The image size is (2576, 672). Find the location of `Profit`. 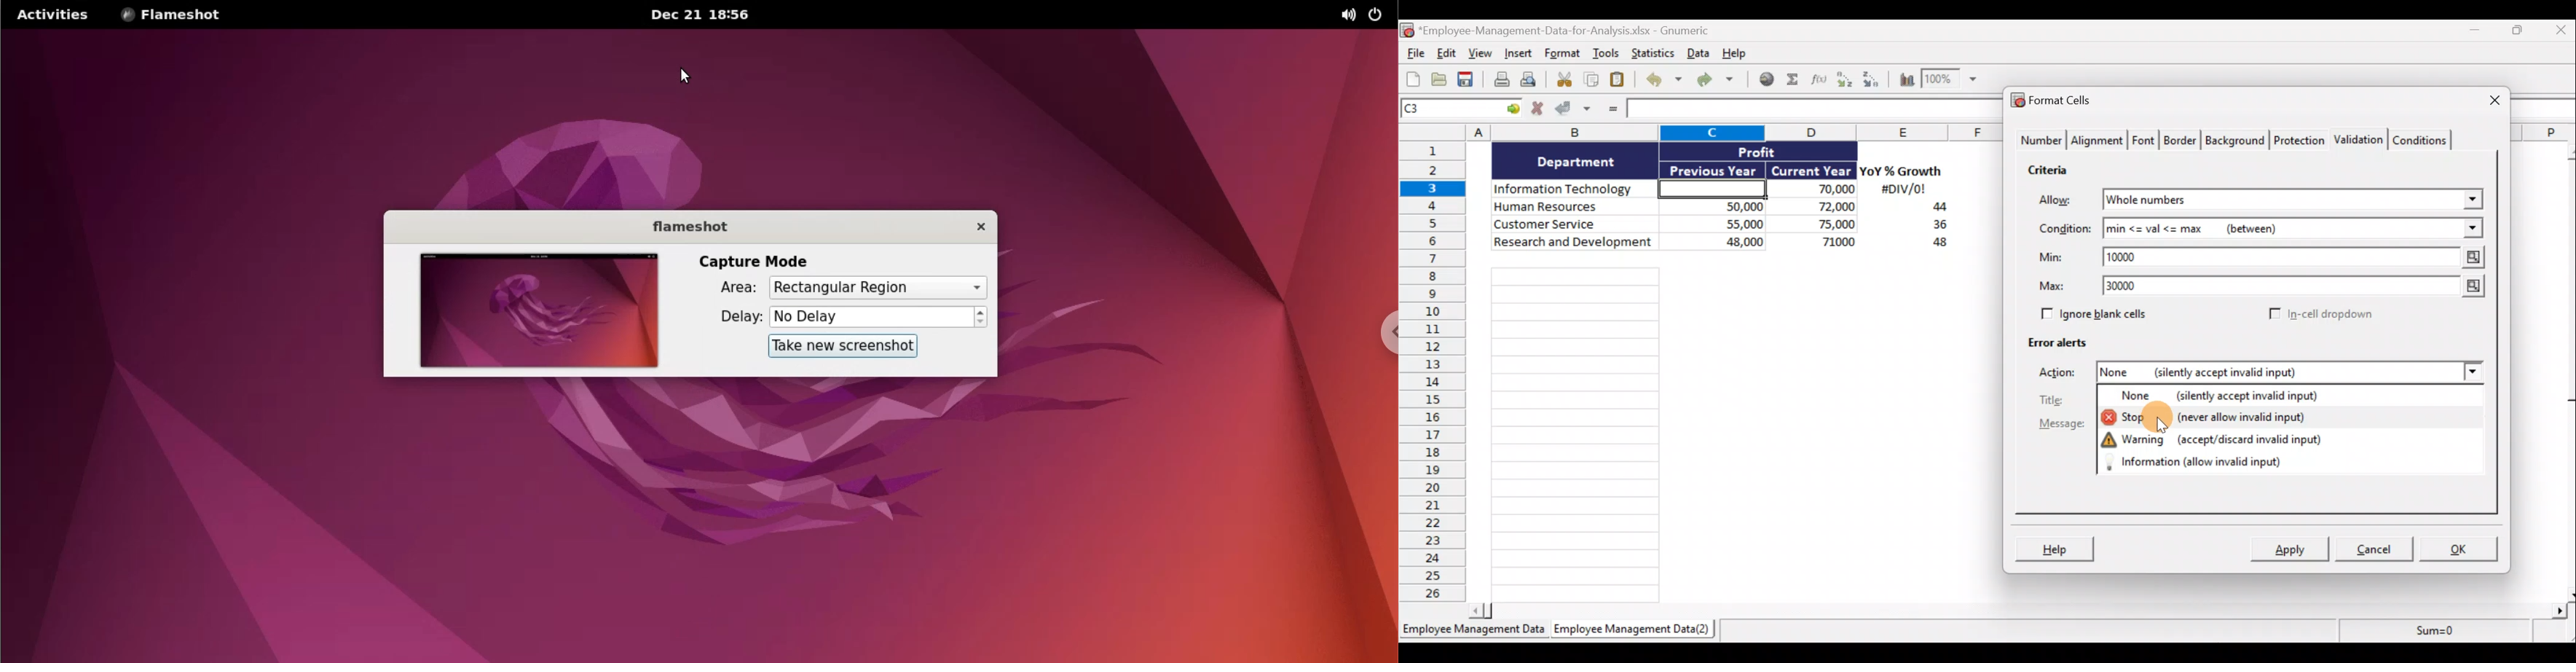

Profit is located at coordinates (1777, 151).